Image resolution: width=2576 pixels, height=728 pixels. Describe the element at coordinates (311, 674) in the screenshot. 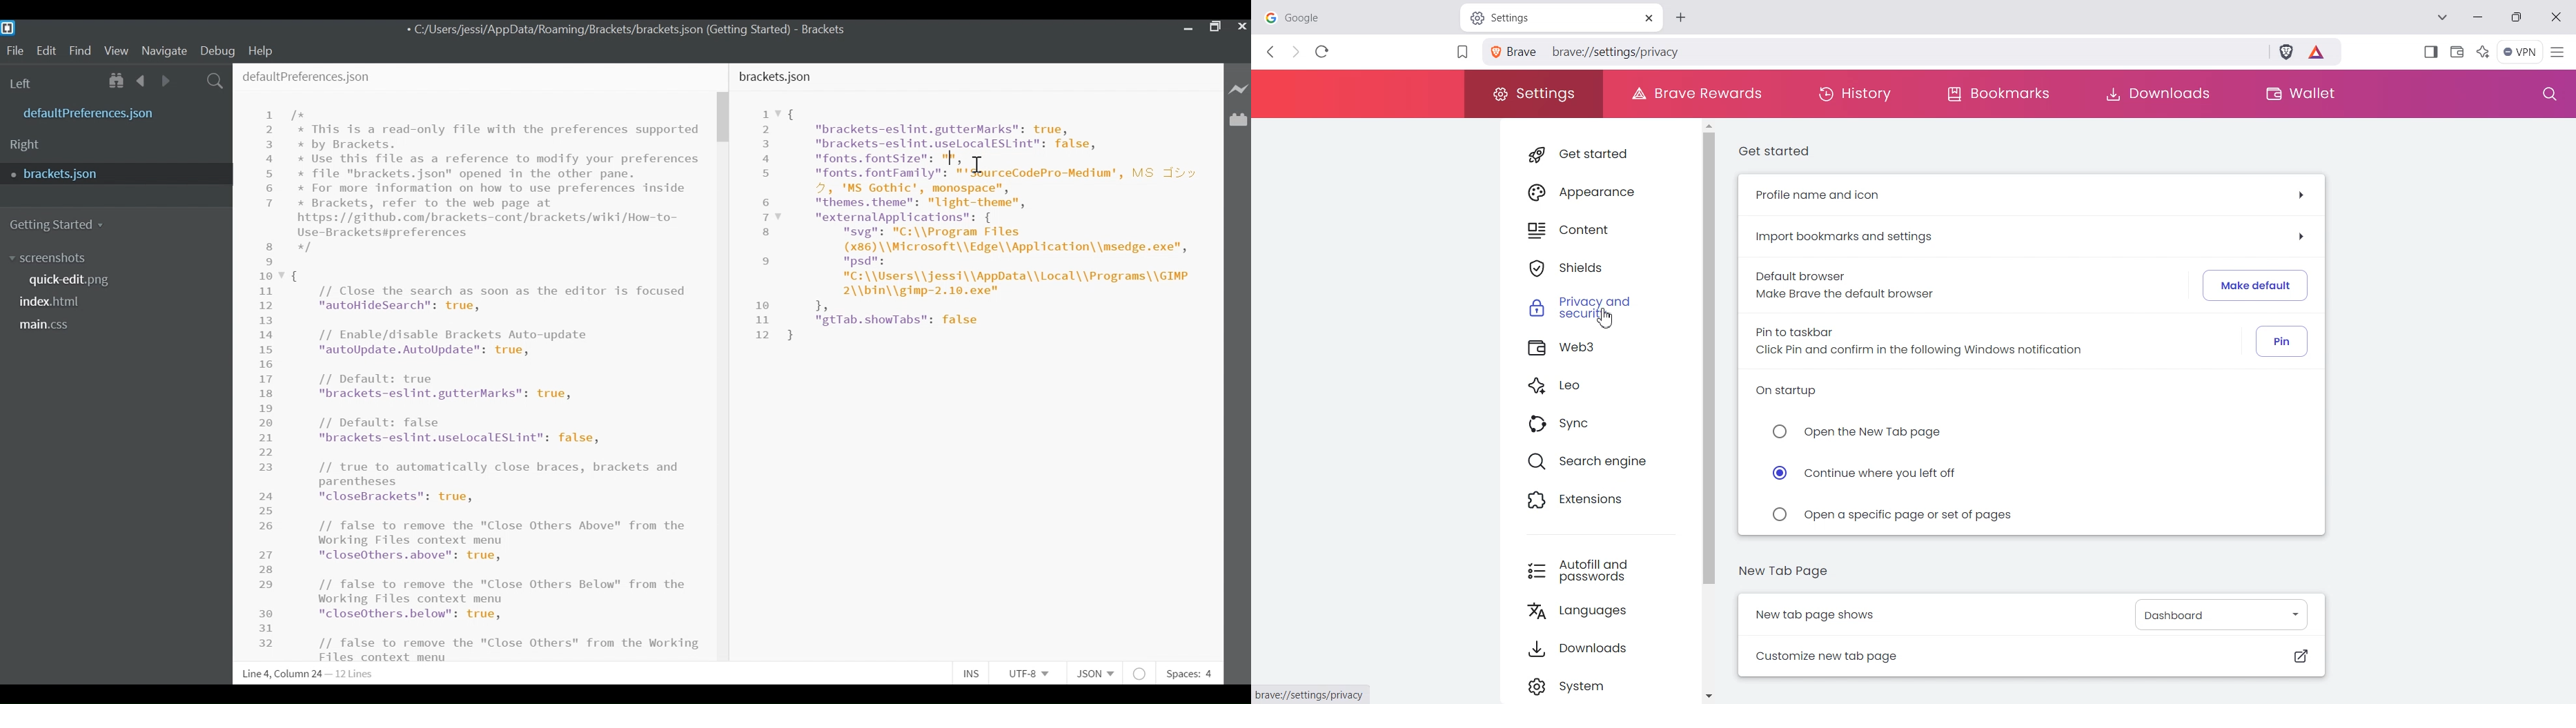

I see `Line 6, Column 18 - 12 Lines` at that location.